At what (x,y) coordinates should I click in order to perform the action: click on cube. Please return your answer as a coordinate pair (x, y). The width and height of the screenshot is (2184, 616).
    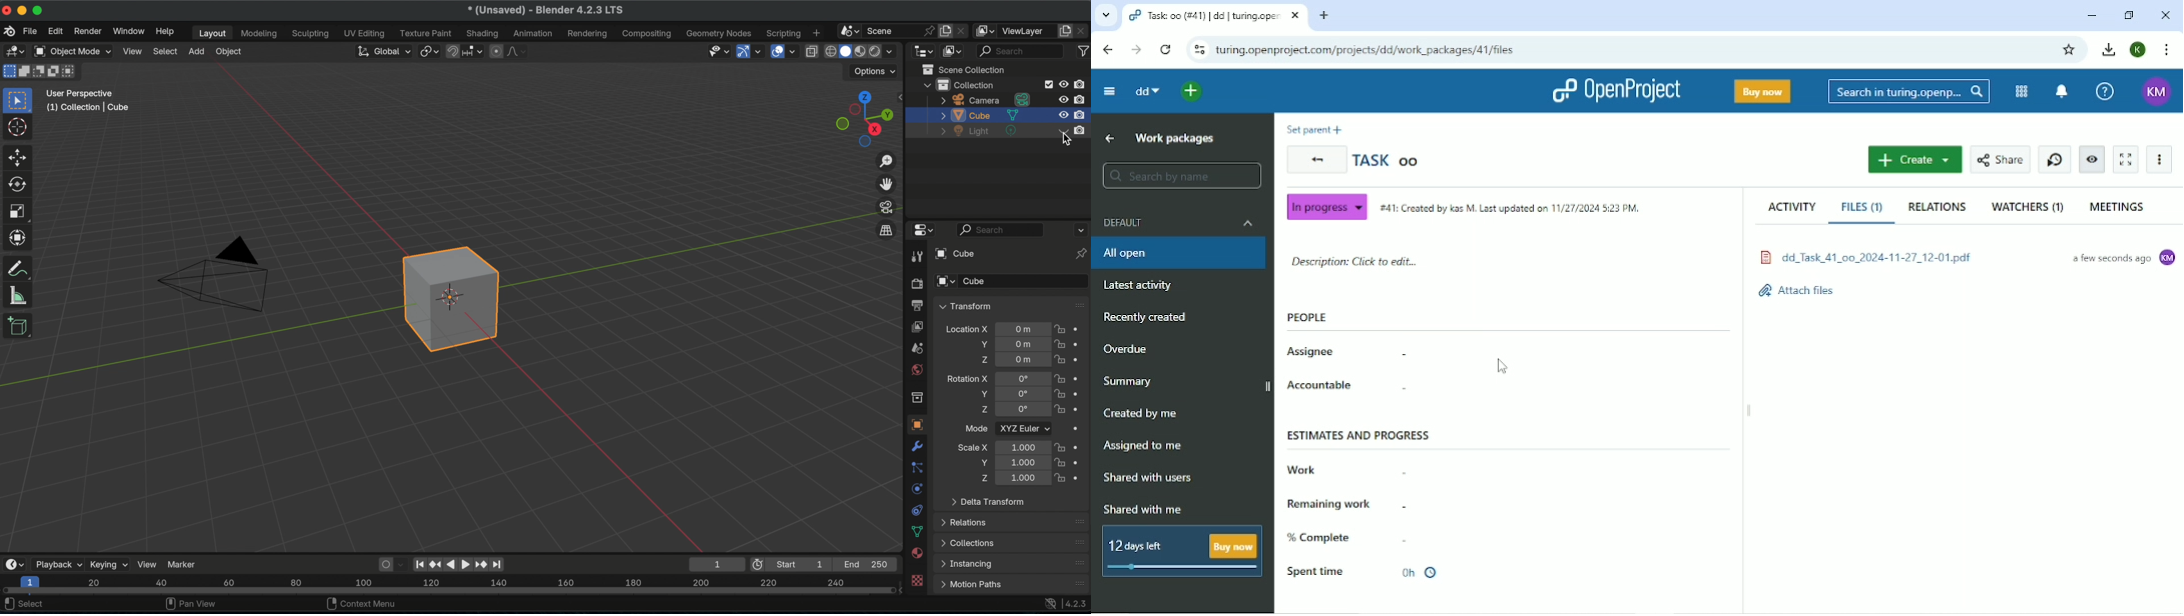
    Looking at the image, I should click on (985, 115).